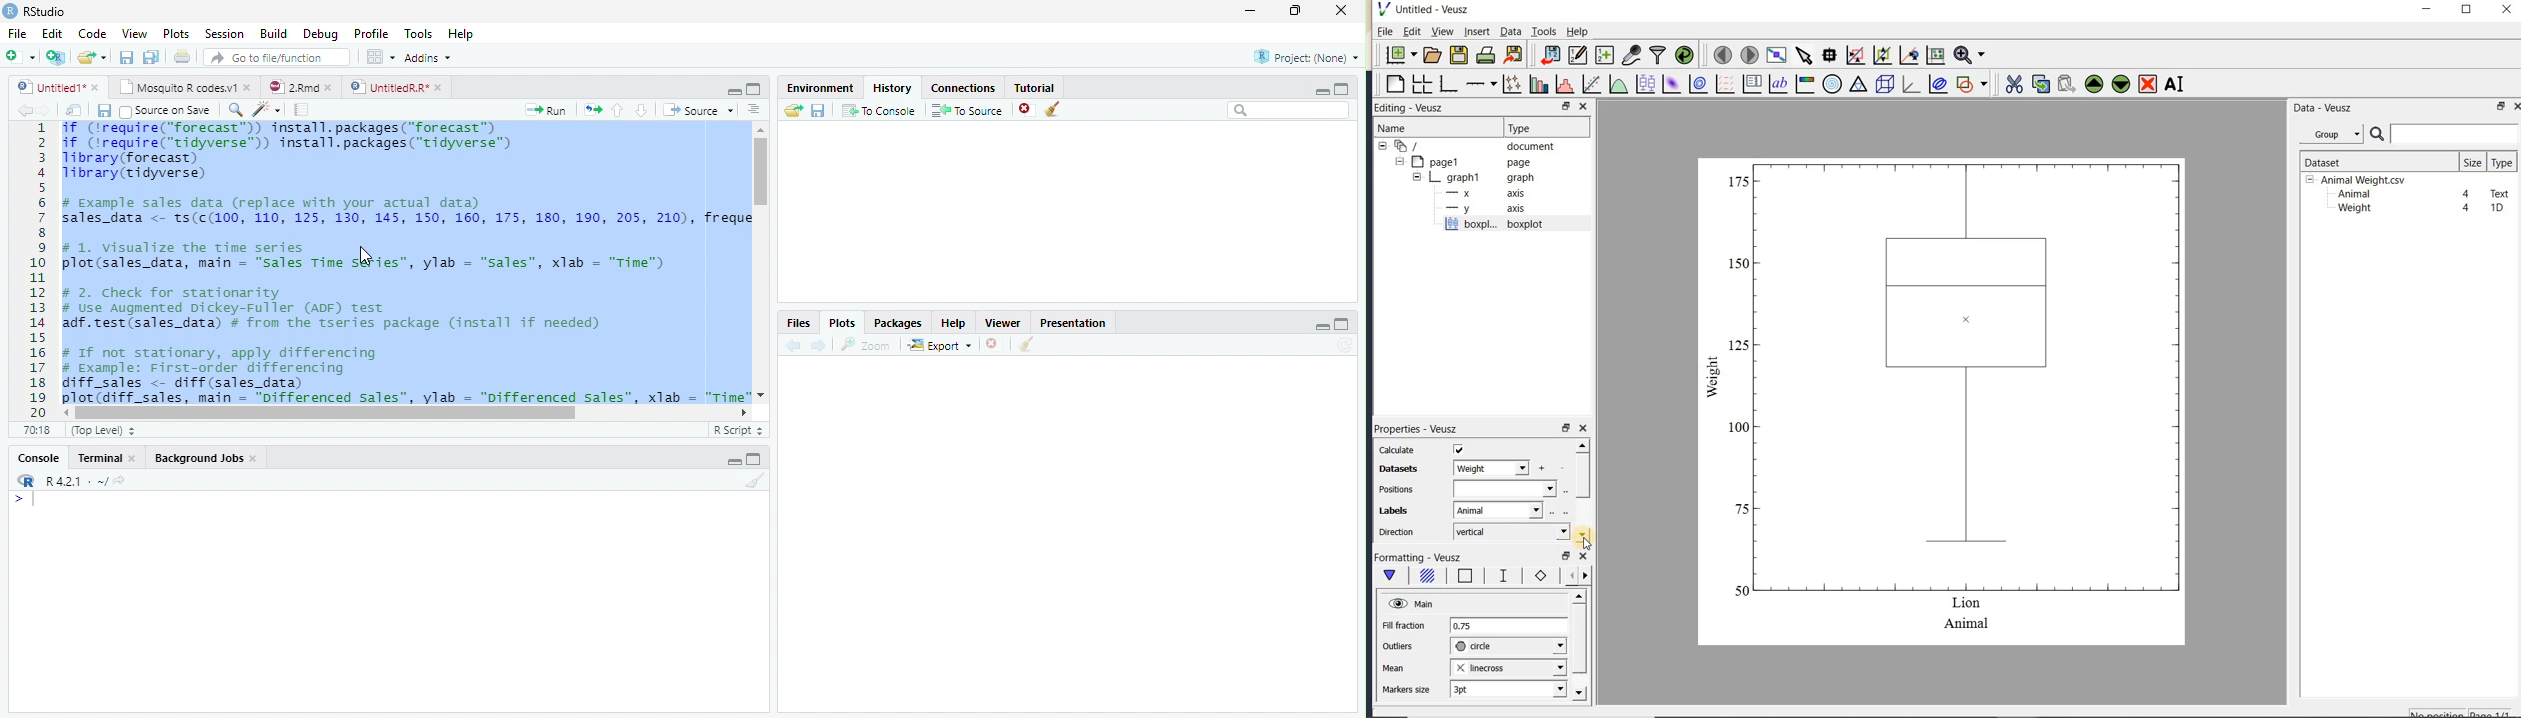 The height and width of the screenshot is (728, 2548). I want to click on minor ticks, so click(1574, 576).